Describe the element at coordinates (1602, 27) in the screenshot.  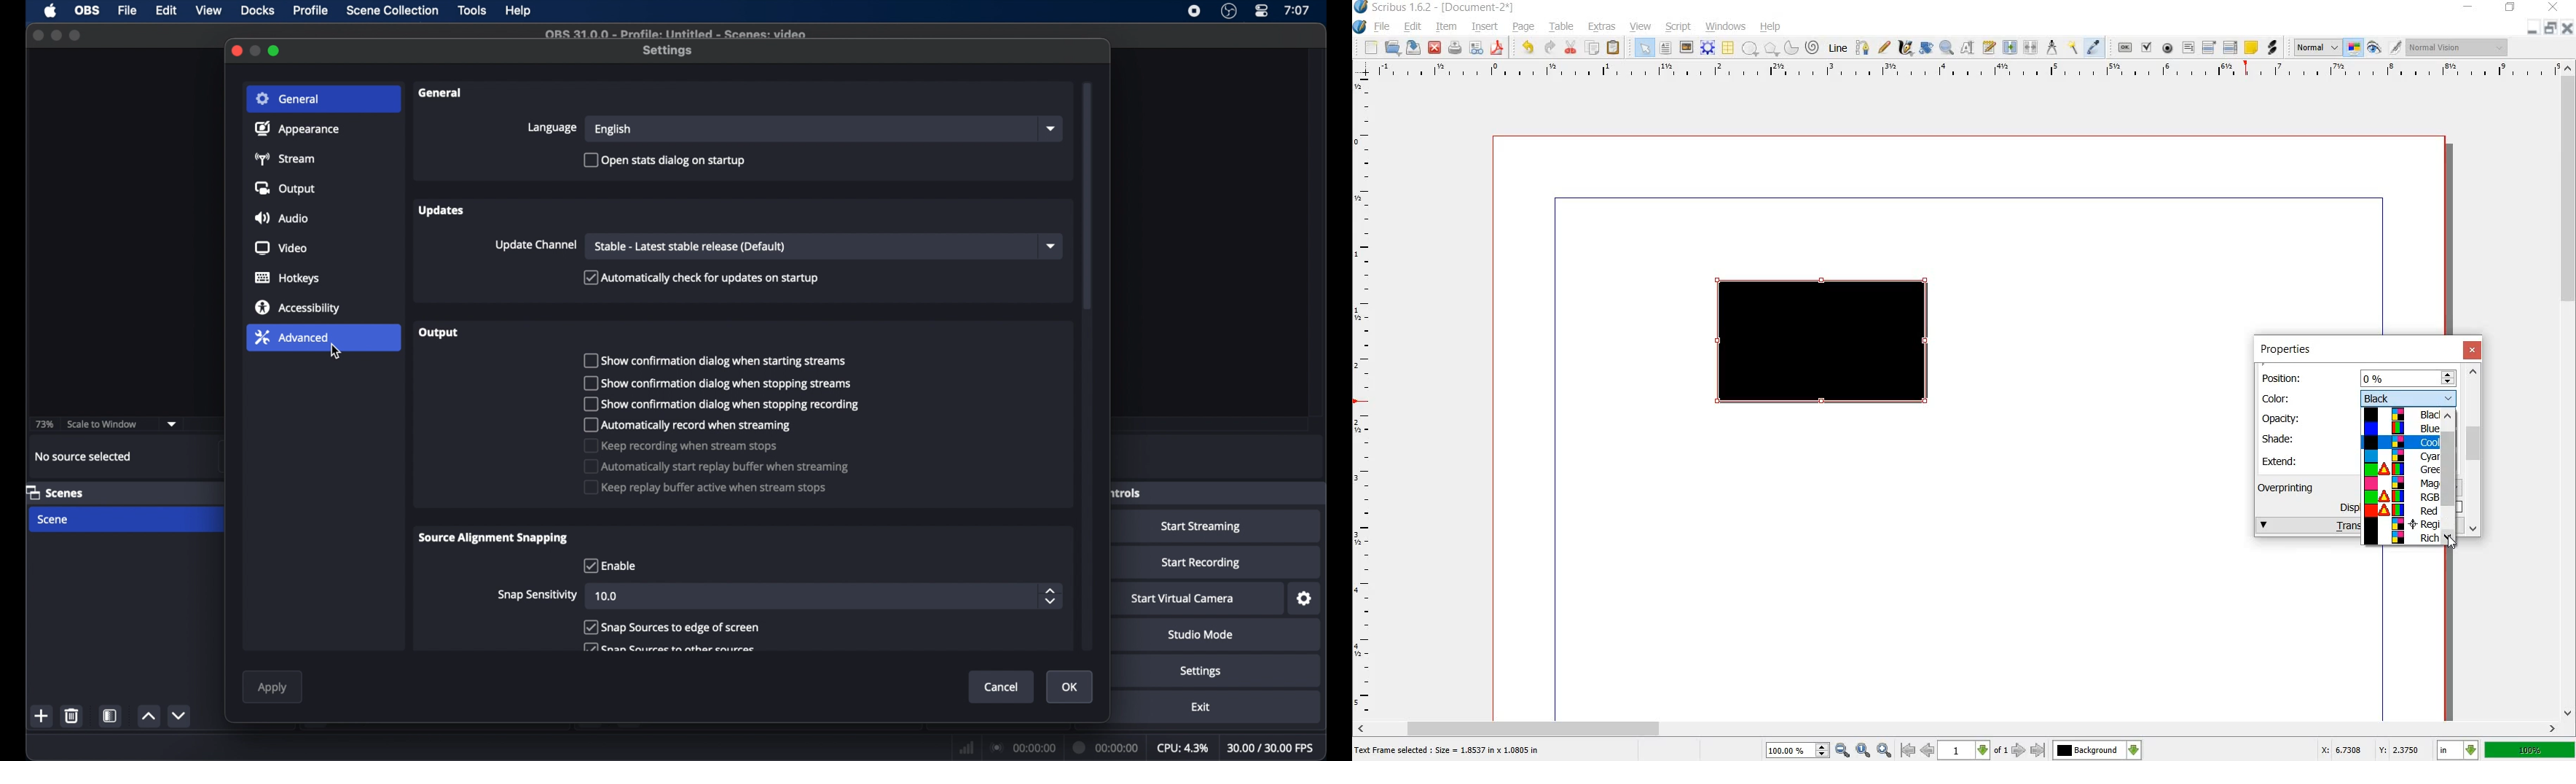
I see `extras` at that location.